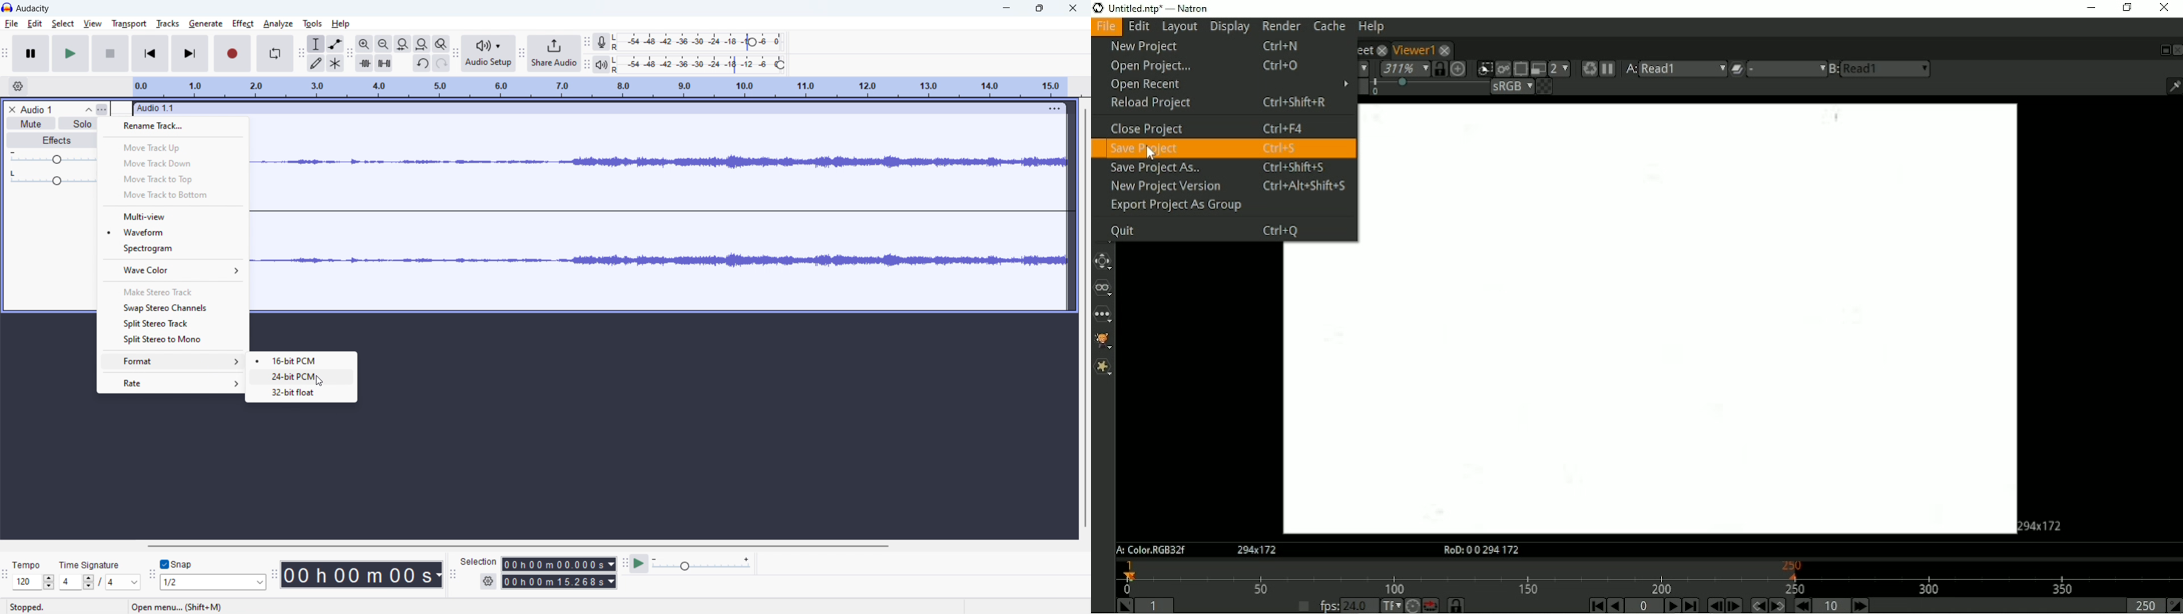 The height and width of the screenshot is (616, 2184). What do you see at coordinates (1053, 108) in the screenshot?
I see `view menu` at bounding box center [1053, 108].